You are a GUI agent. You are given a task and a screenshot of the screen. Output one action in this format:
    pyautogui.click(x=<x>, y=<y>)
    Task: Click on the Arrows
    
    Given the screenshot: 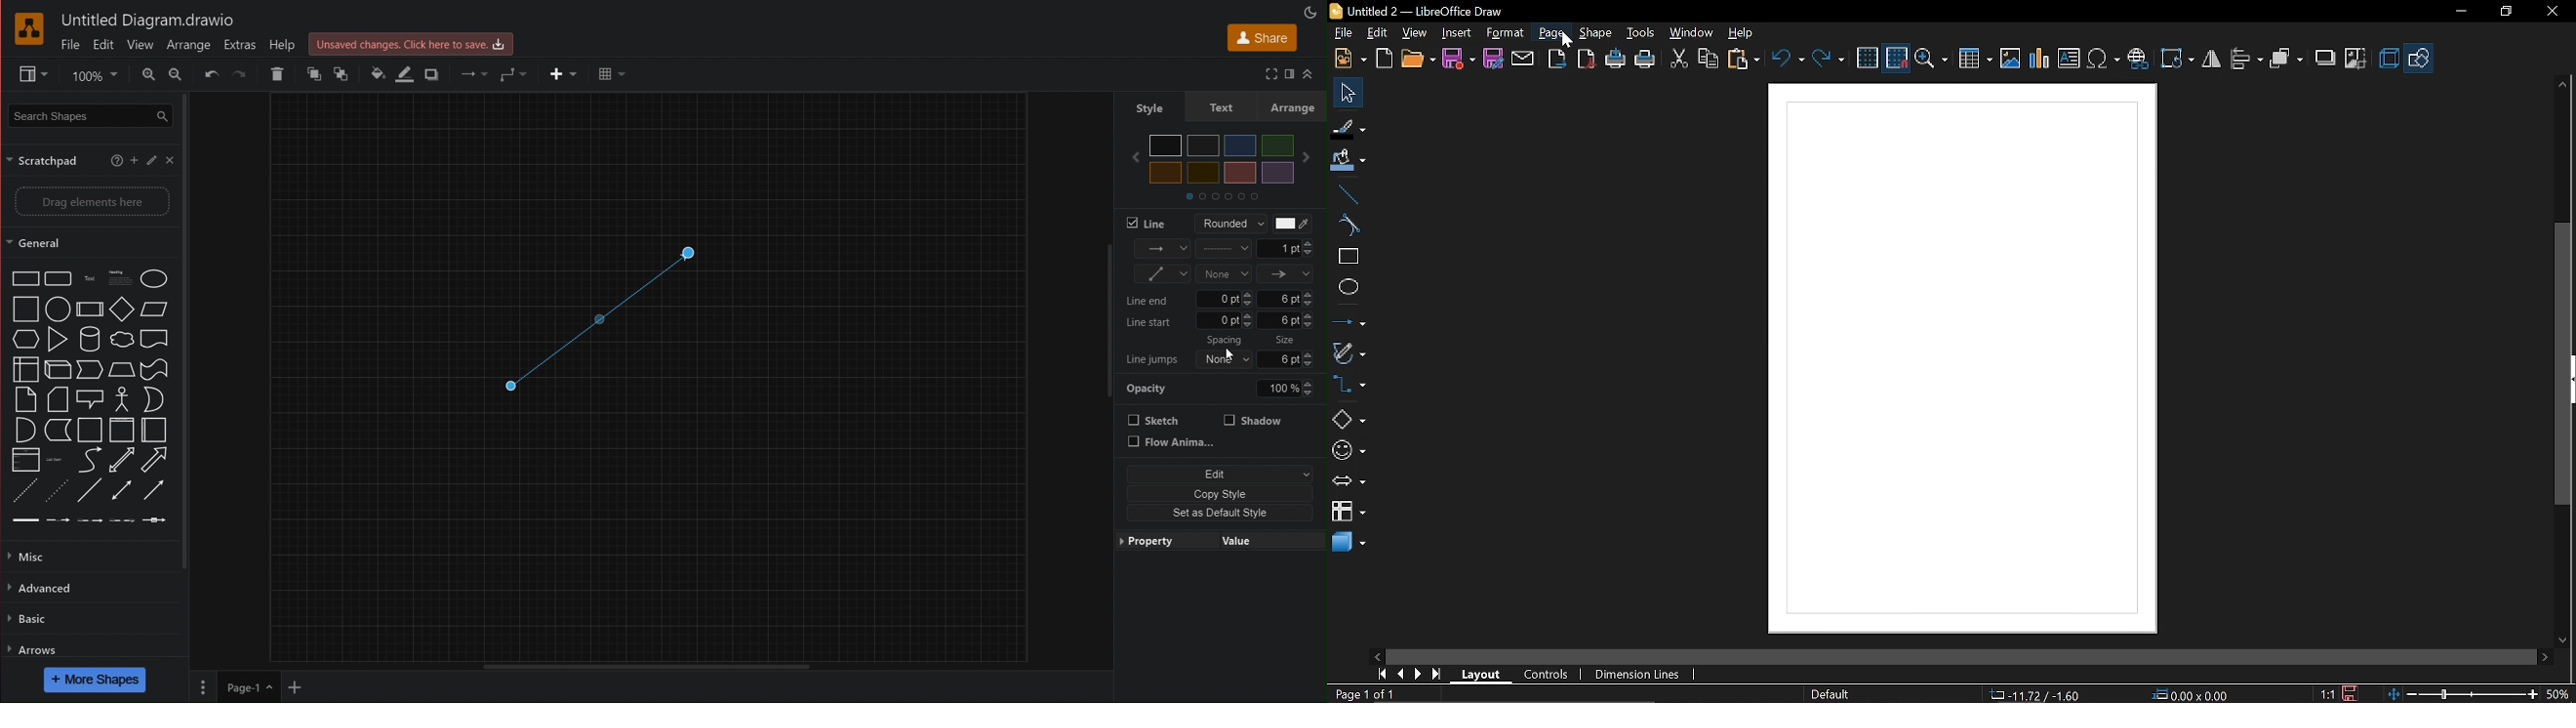 What is the action you would take?
    pyautogui.click(x=1348, y=480)
    